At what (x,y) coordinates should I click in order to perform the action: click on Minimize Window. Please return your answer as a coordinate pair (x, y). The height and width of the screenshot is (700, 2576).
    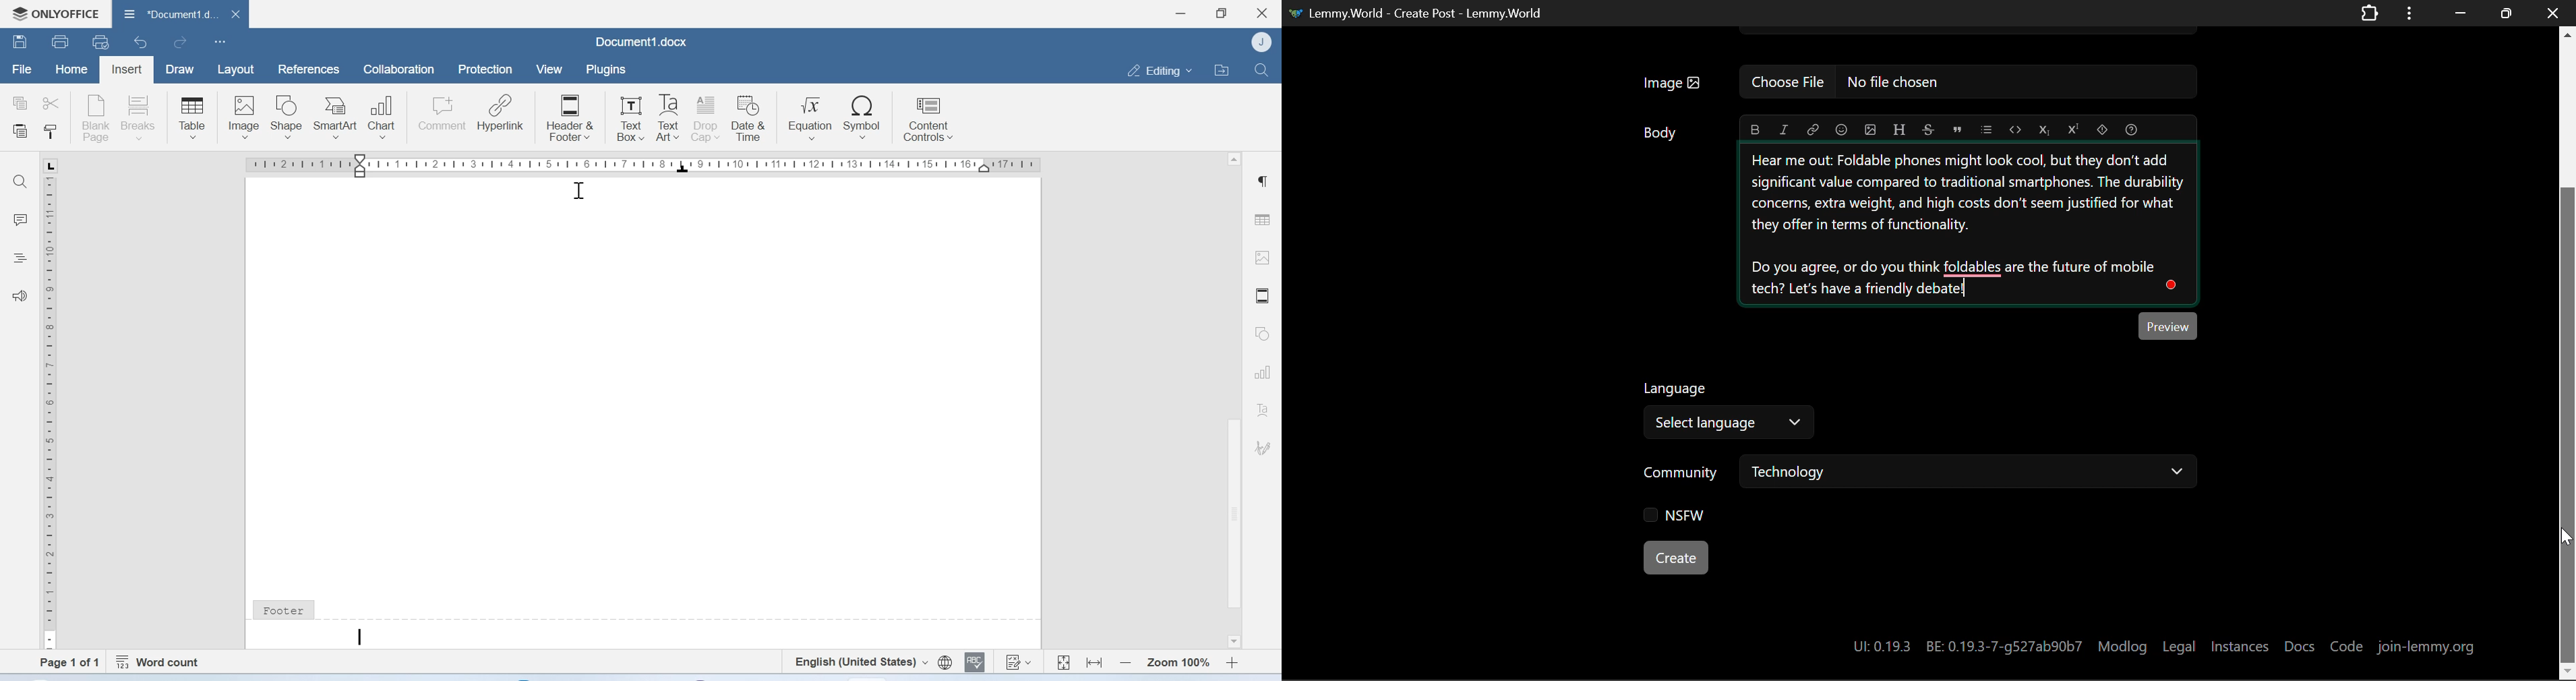
    Looking at the image, I should click on (2508, 13).